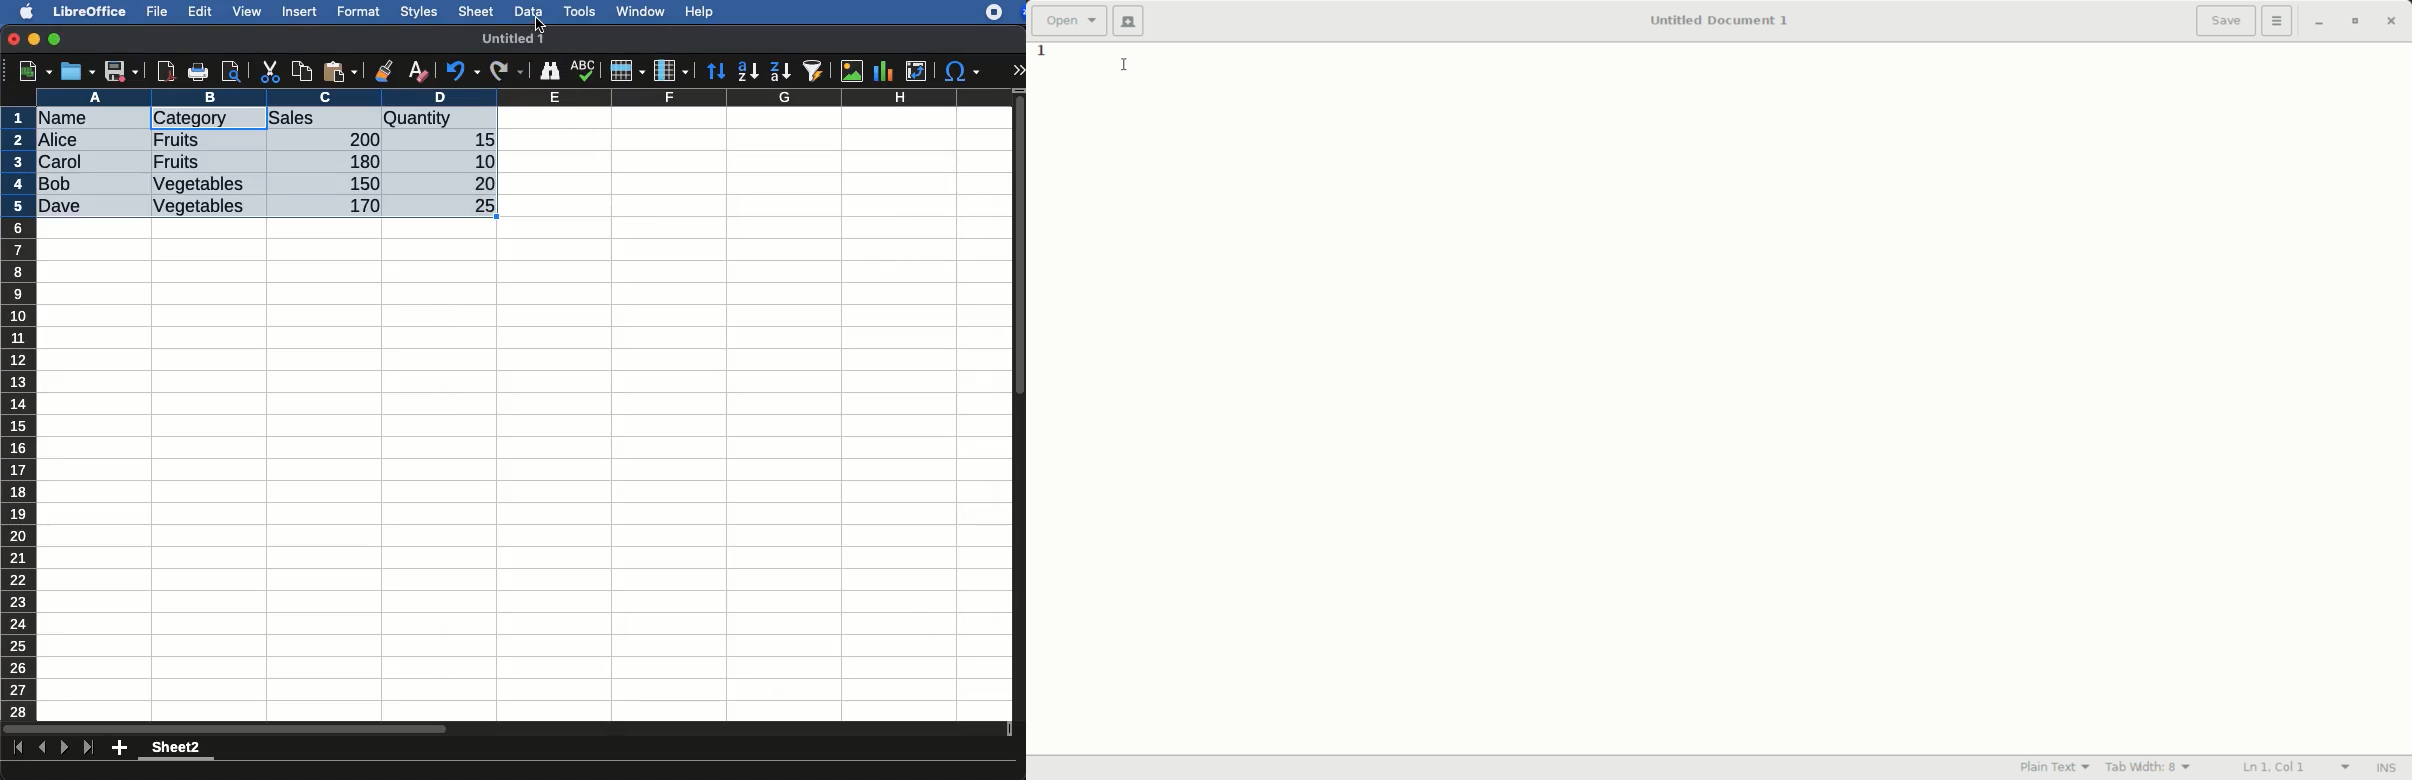  Describe the element at coordinates (581, 11) in the screenshot. I see `tools` at that location.